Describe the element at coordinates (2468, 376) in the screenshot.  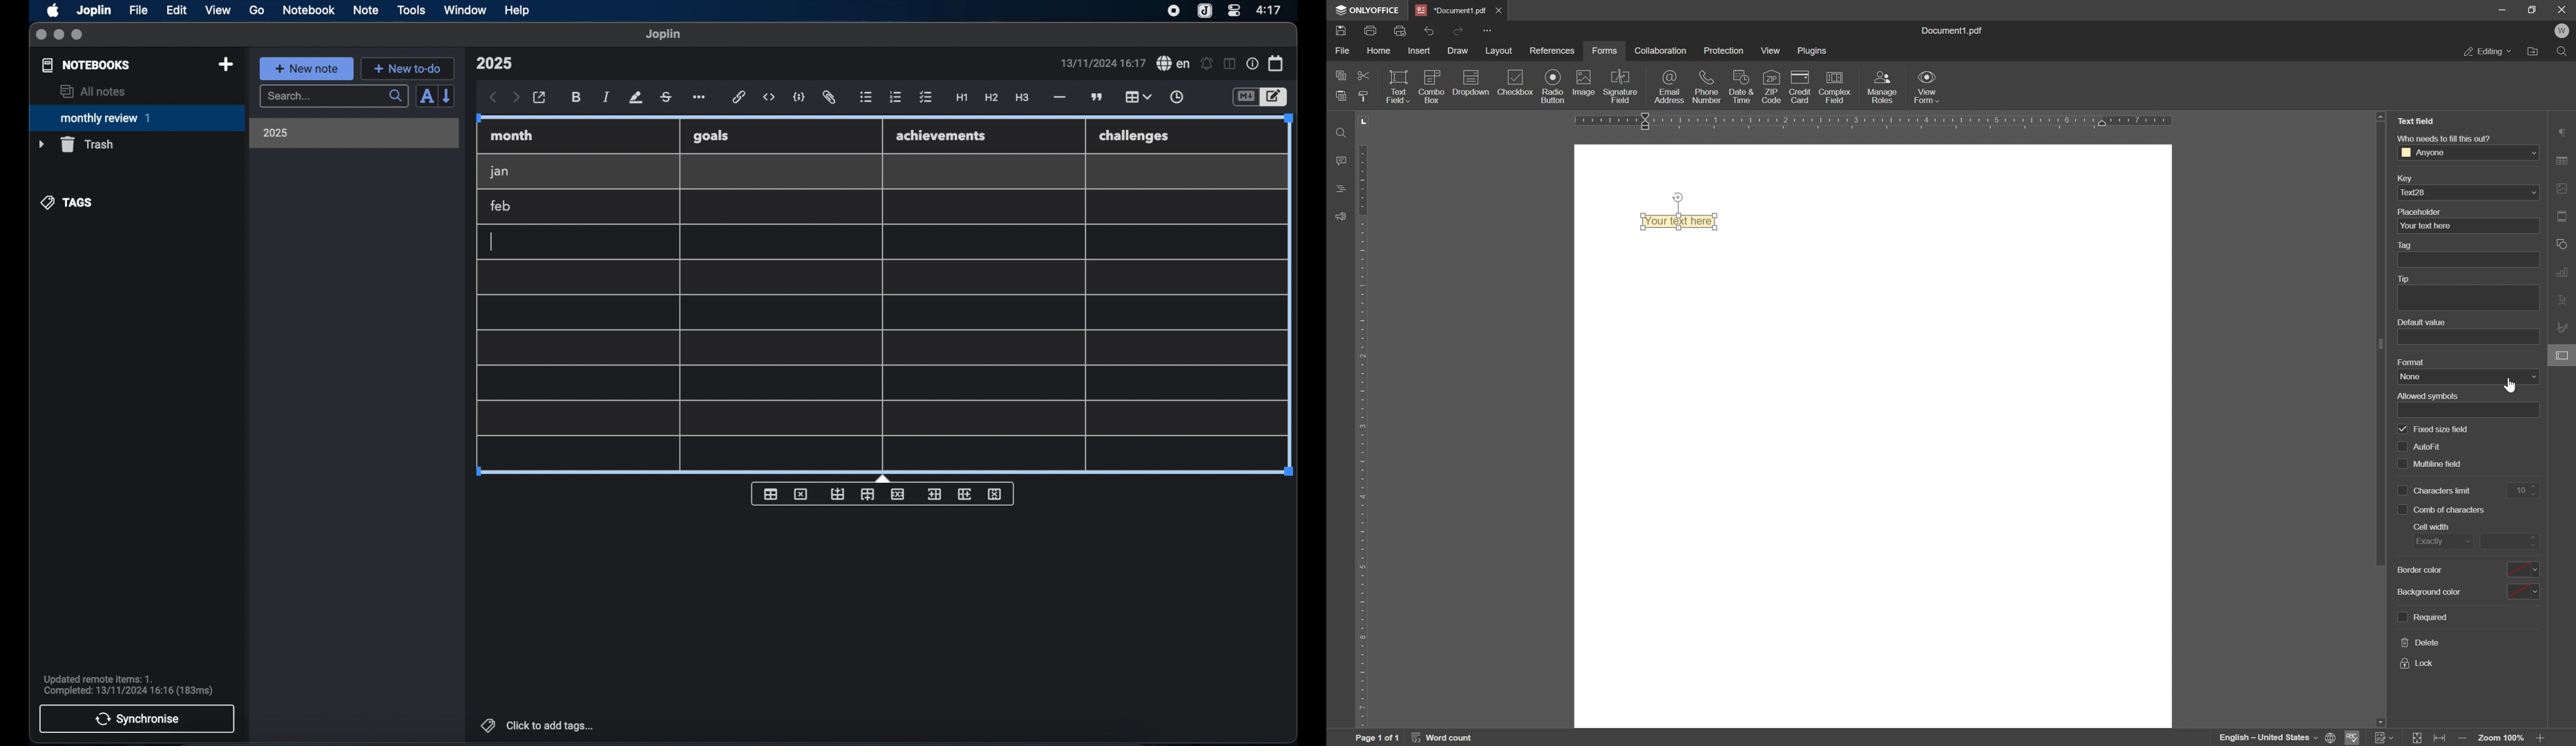
I see `none` at that location.